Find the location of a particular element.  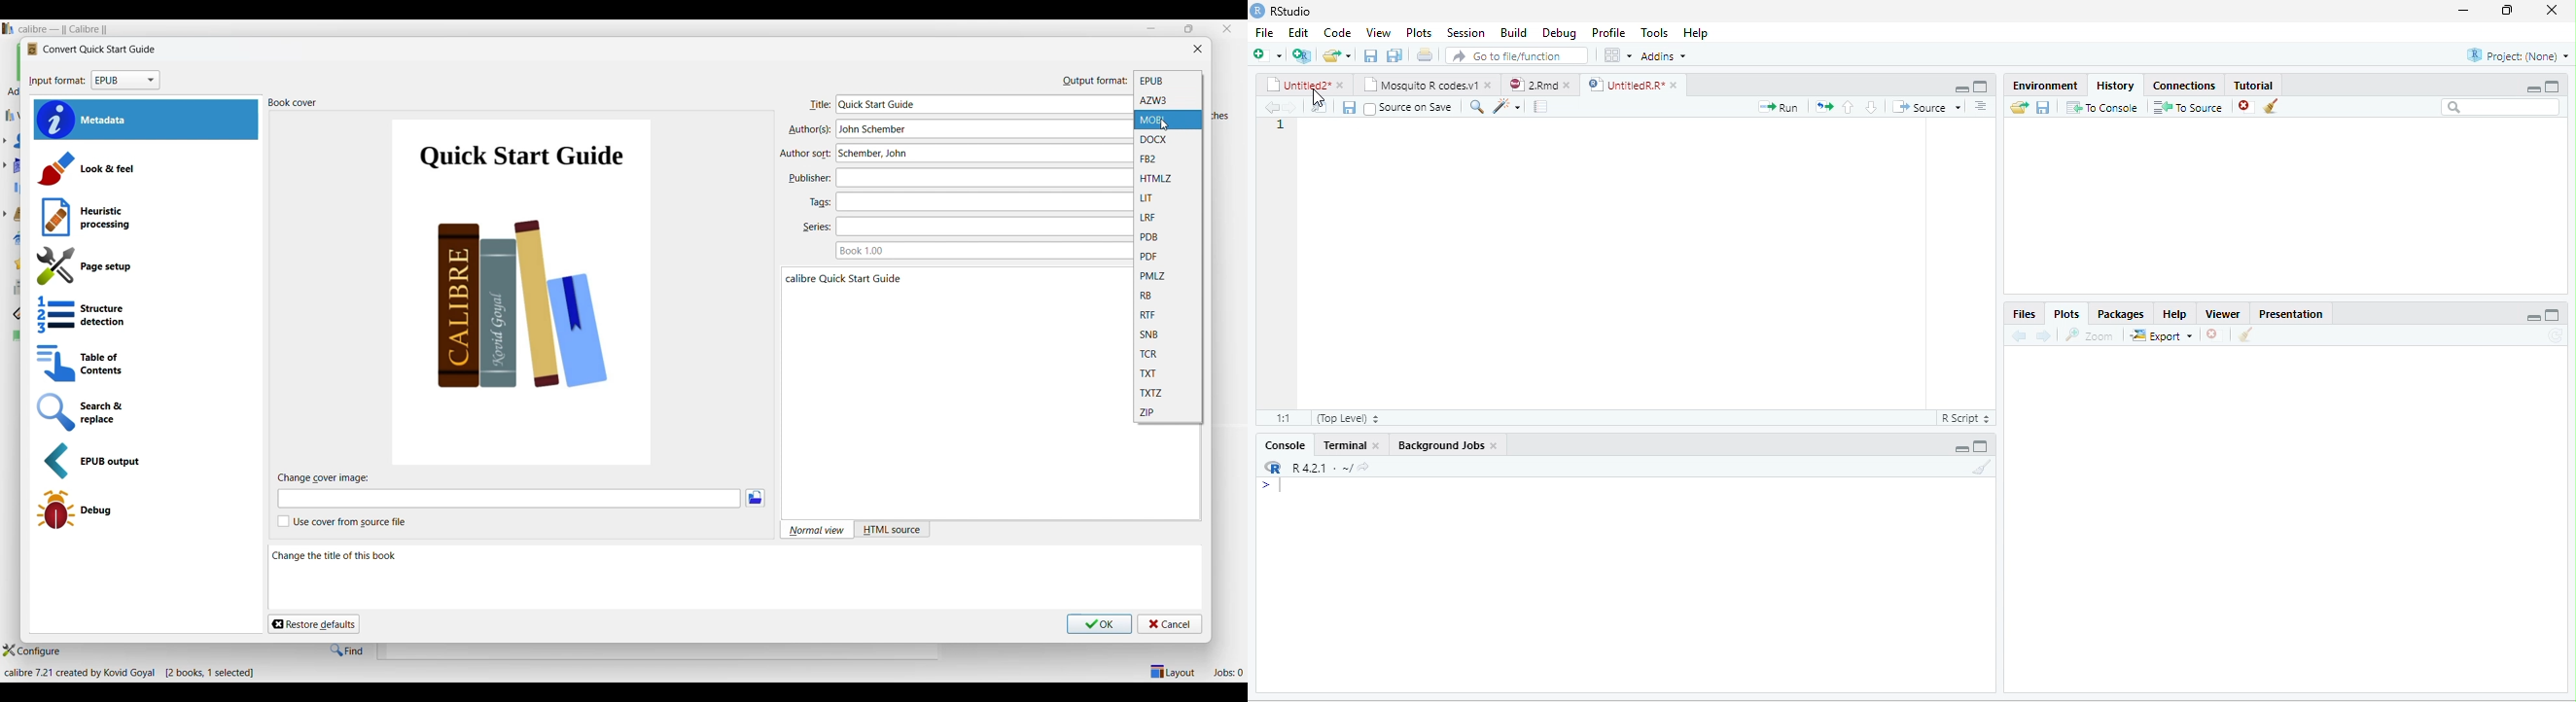

LRF is located at coordinates (1169, 218).